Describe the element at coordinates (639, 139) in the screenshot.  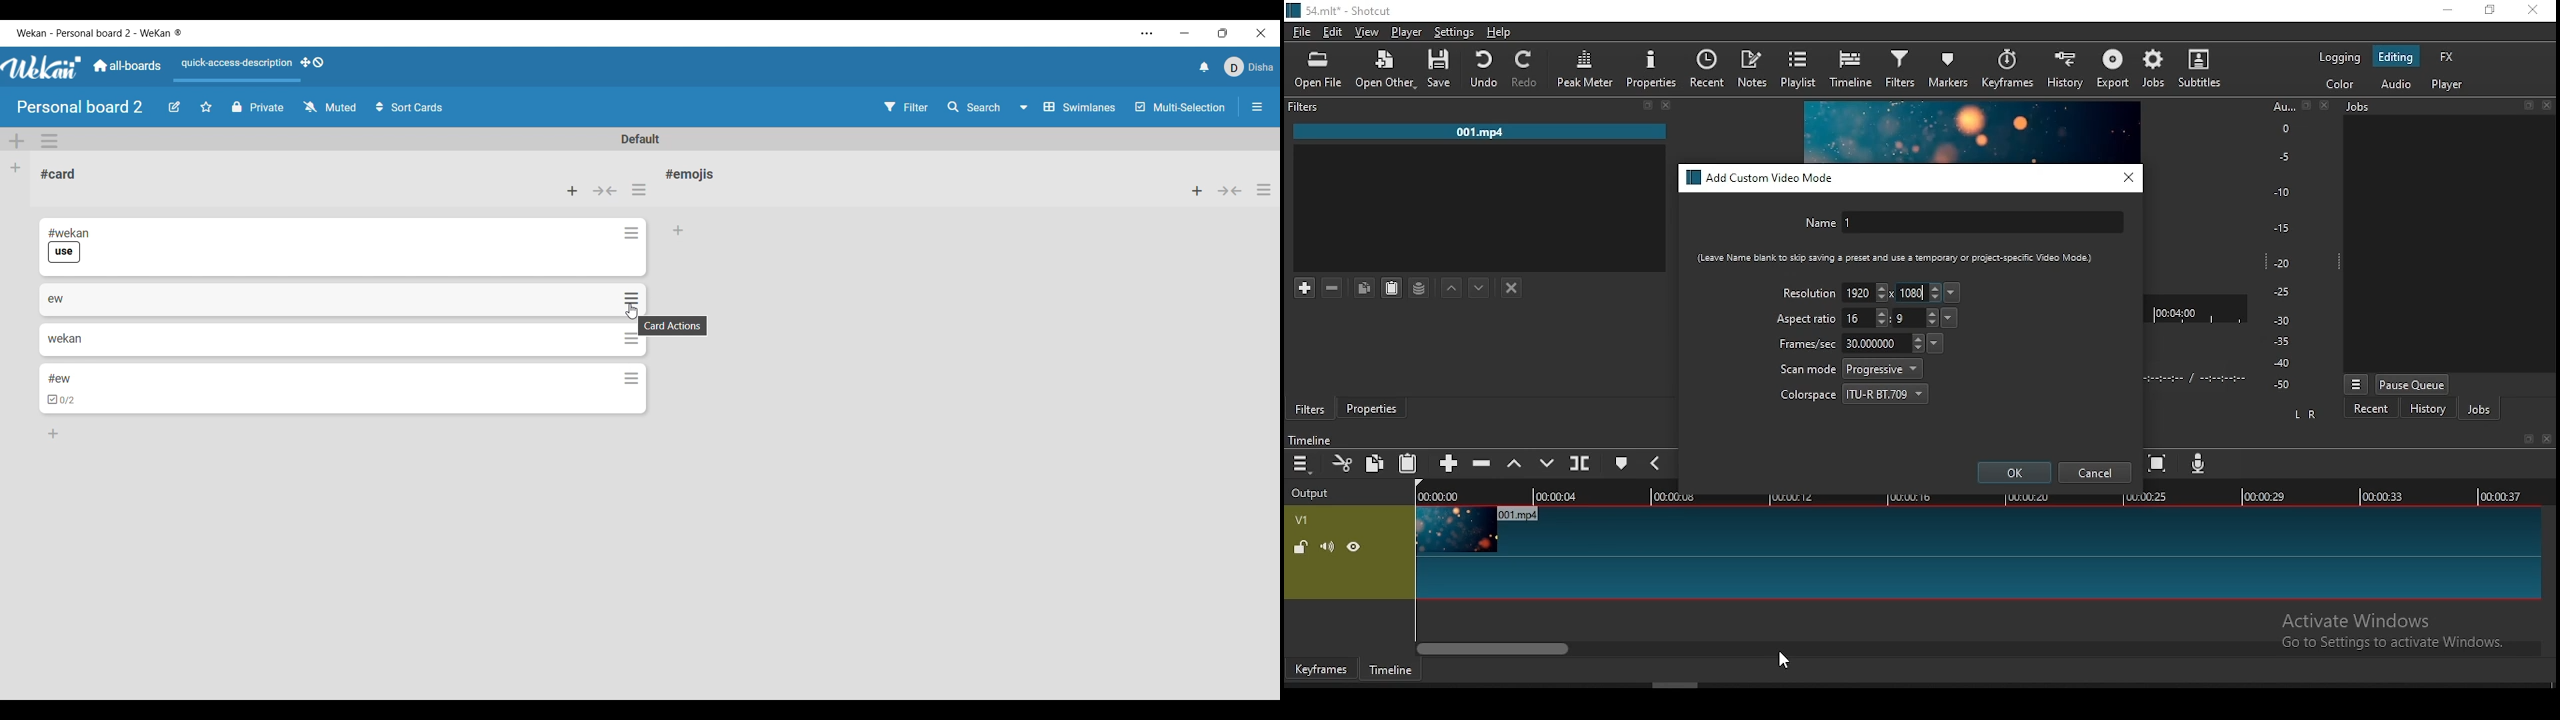
I see `Default` at that location.